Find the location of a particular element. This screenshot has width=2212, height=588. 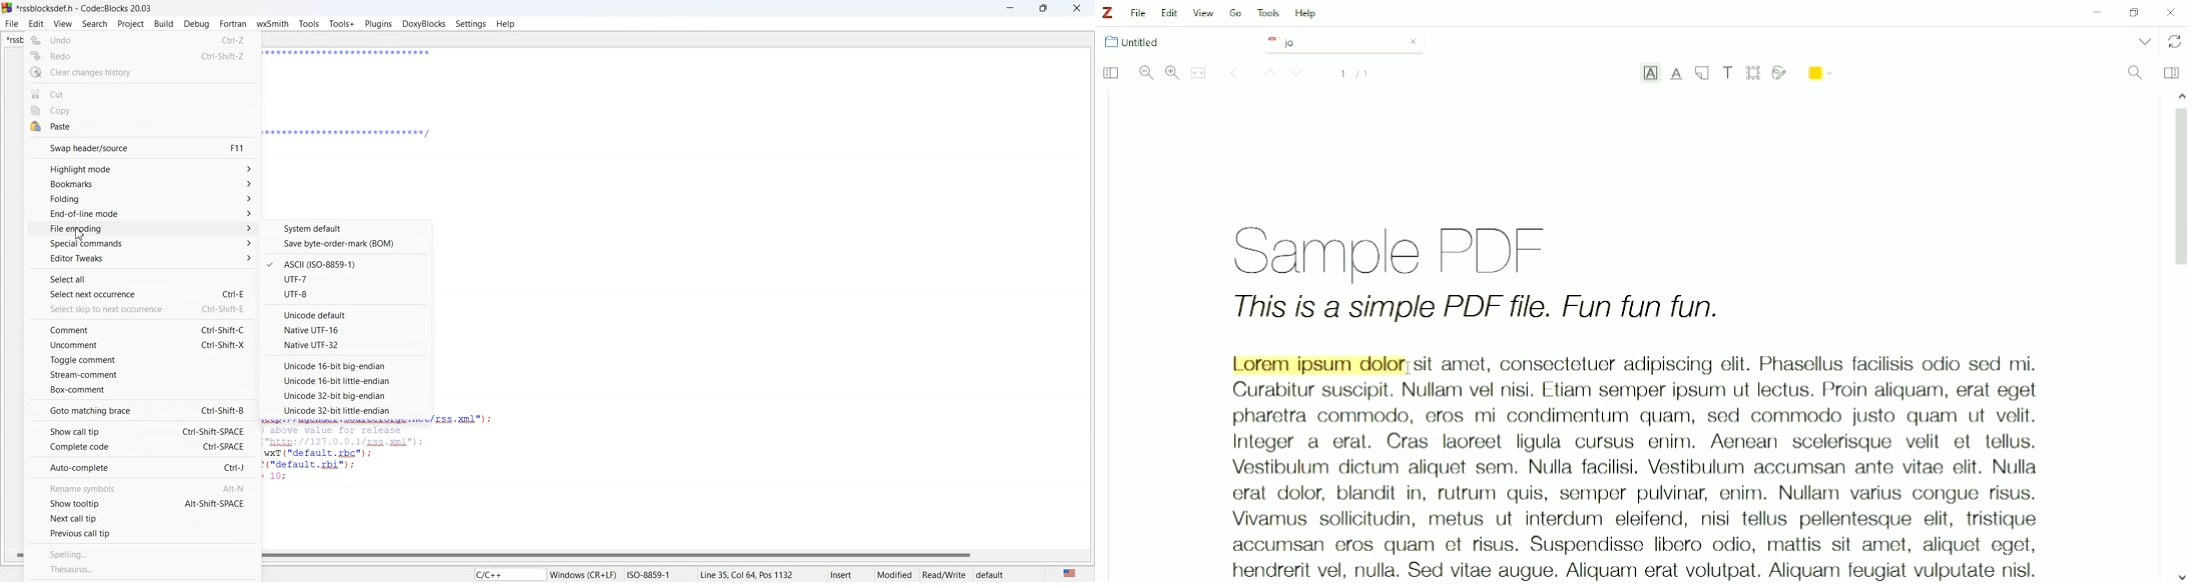

Tools is located at coordinates (1268, 13).